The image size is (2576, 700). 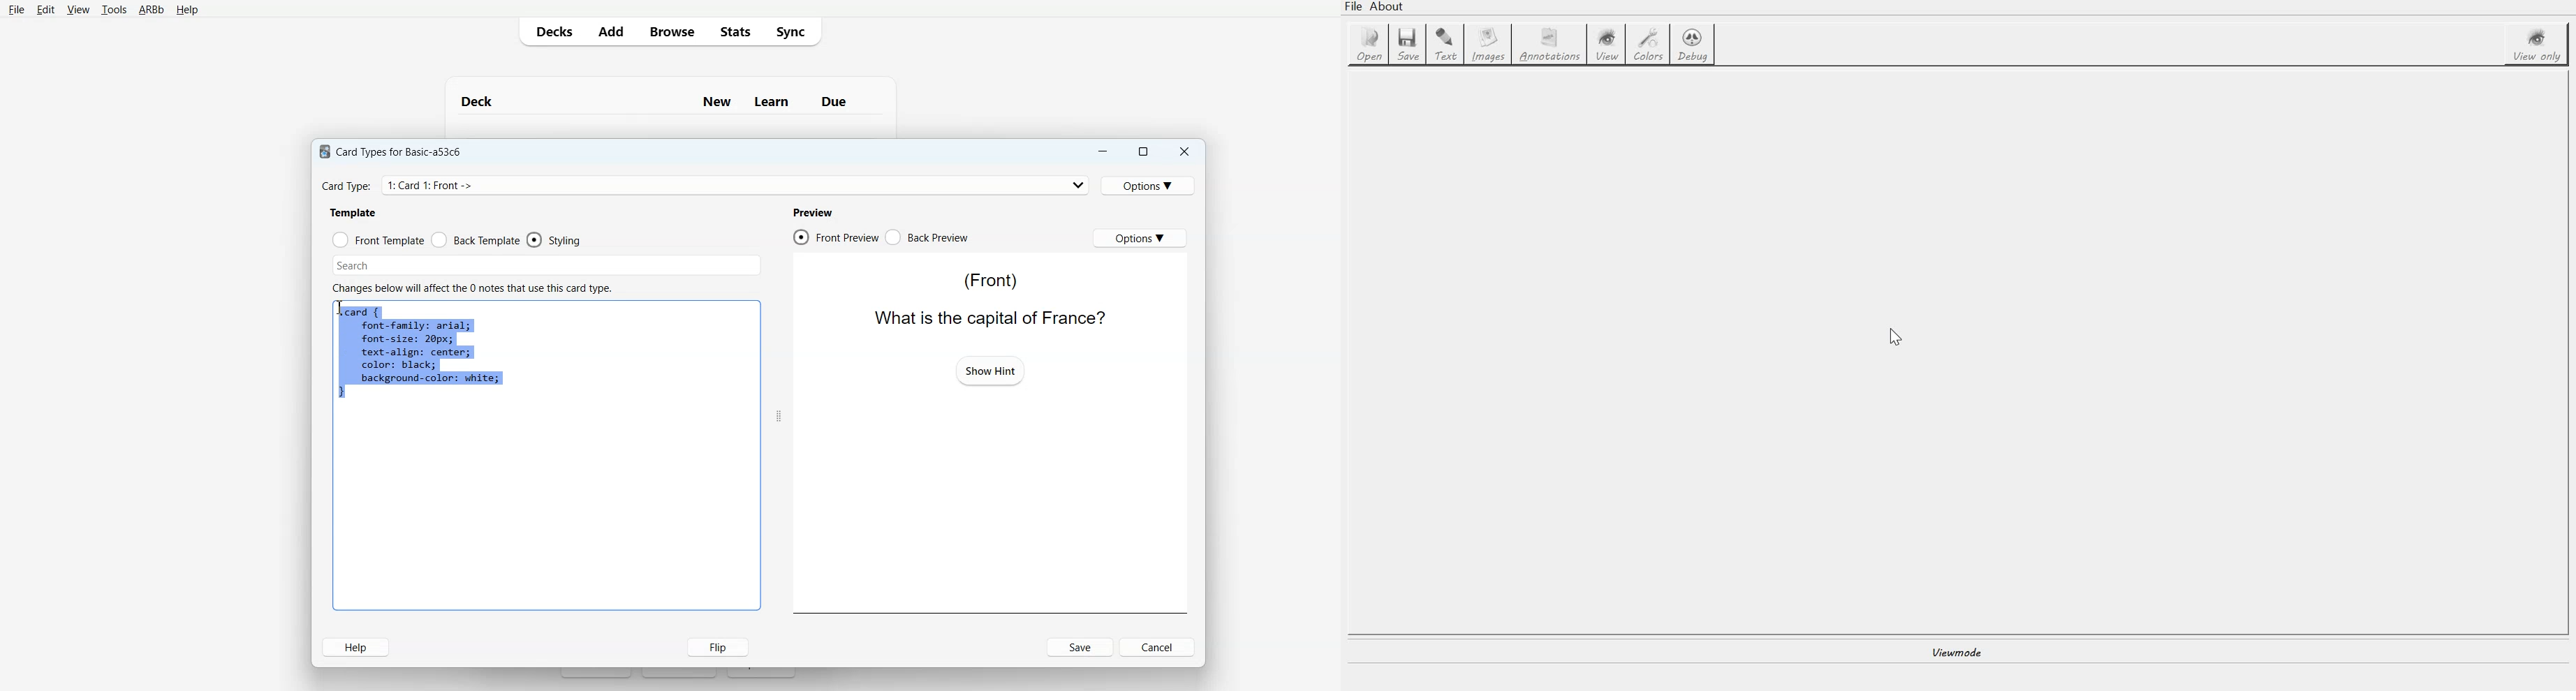 I want to click on Changes below will affect the 0 notes that use this card type, so click(x=478, y=288).